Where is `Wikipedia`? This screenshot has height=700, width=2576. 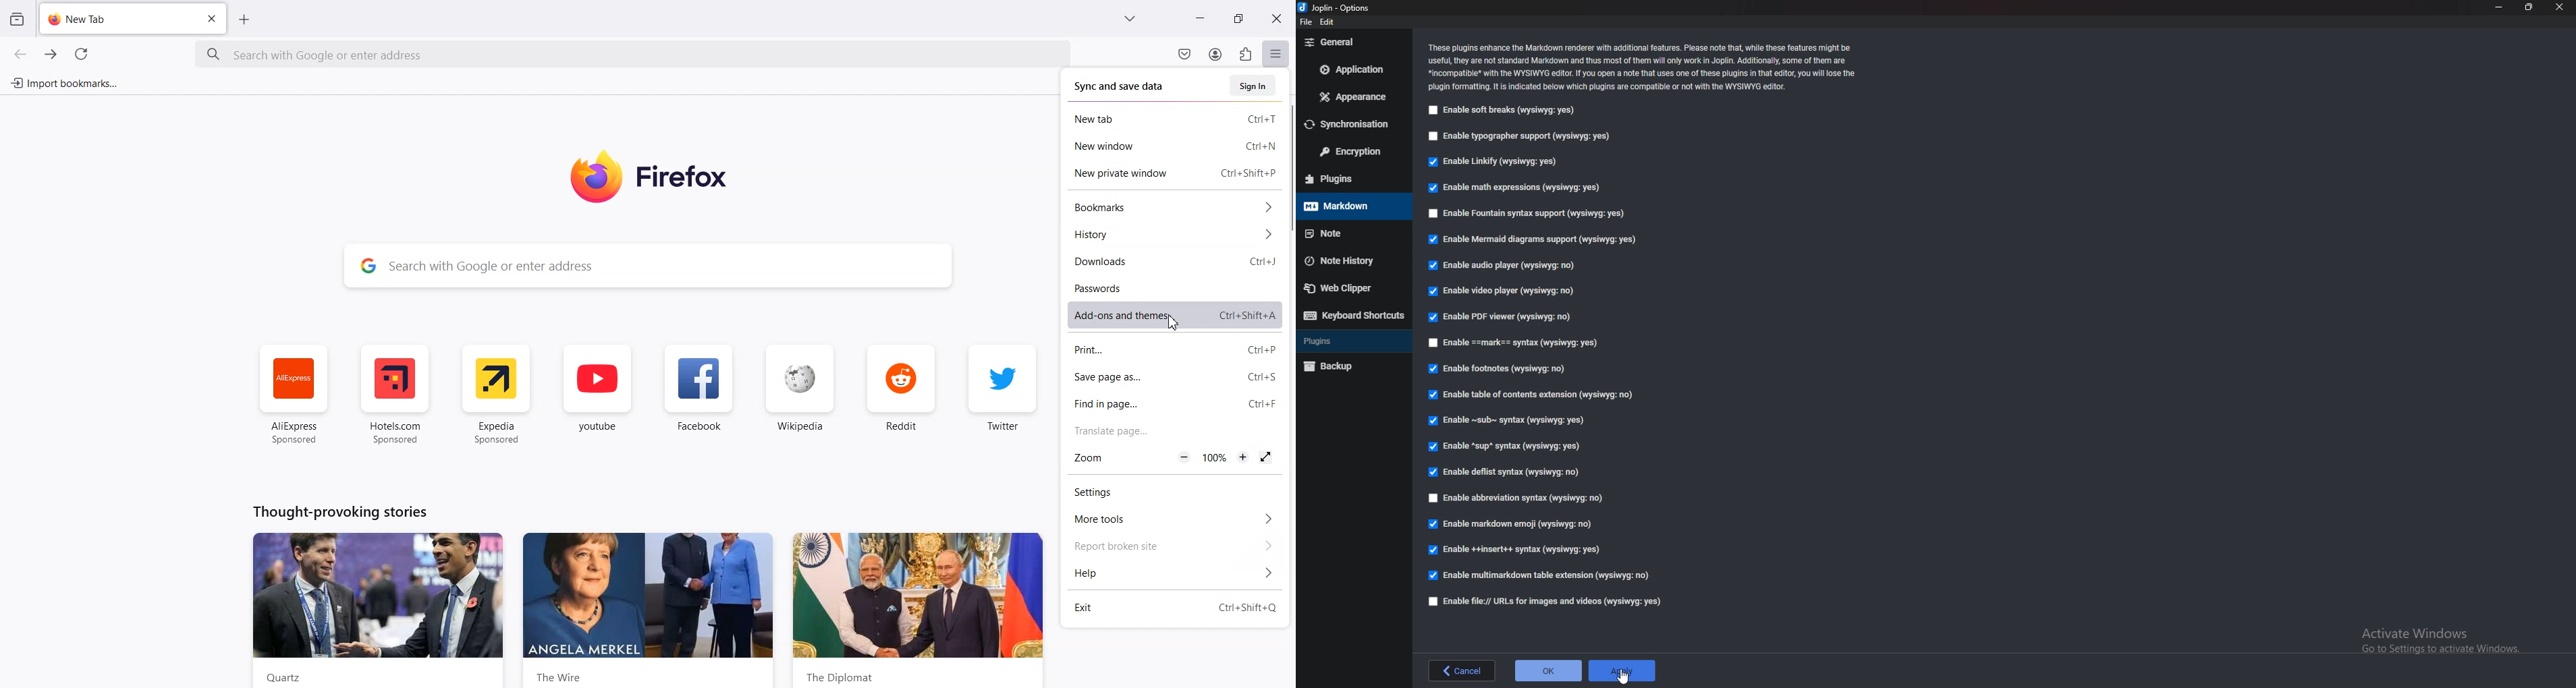 Wikipedia is located at coordinates (799, 392).